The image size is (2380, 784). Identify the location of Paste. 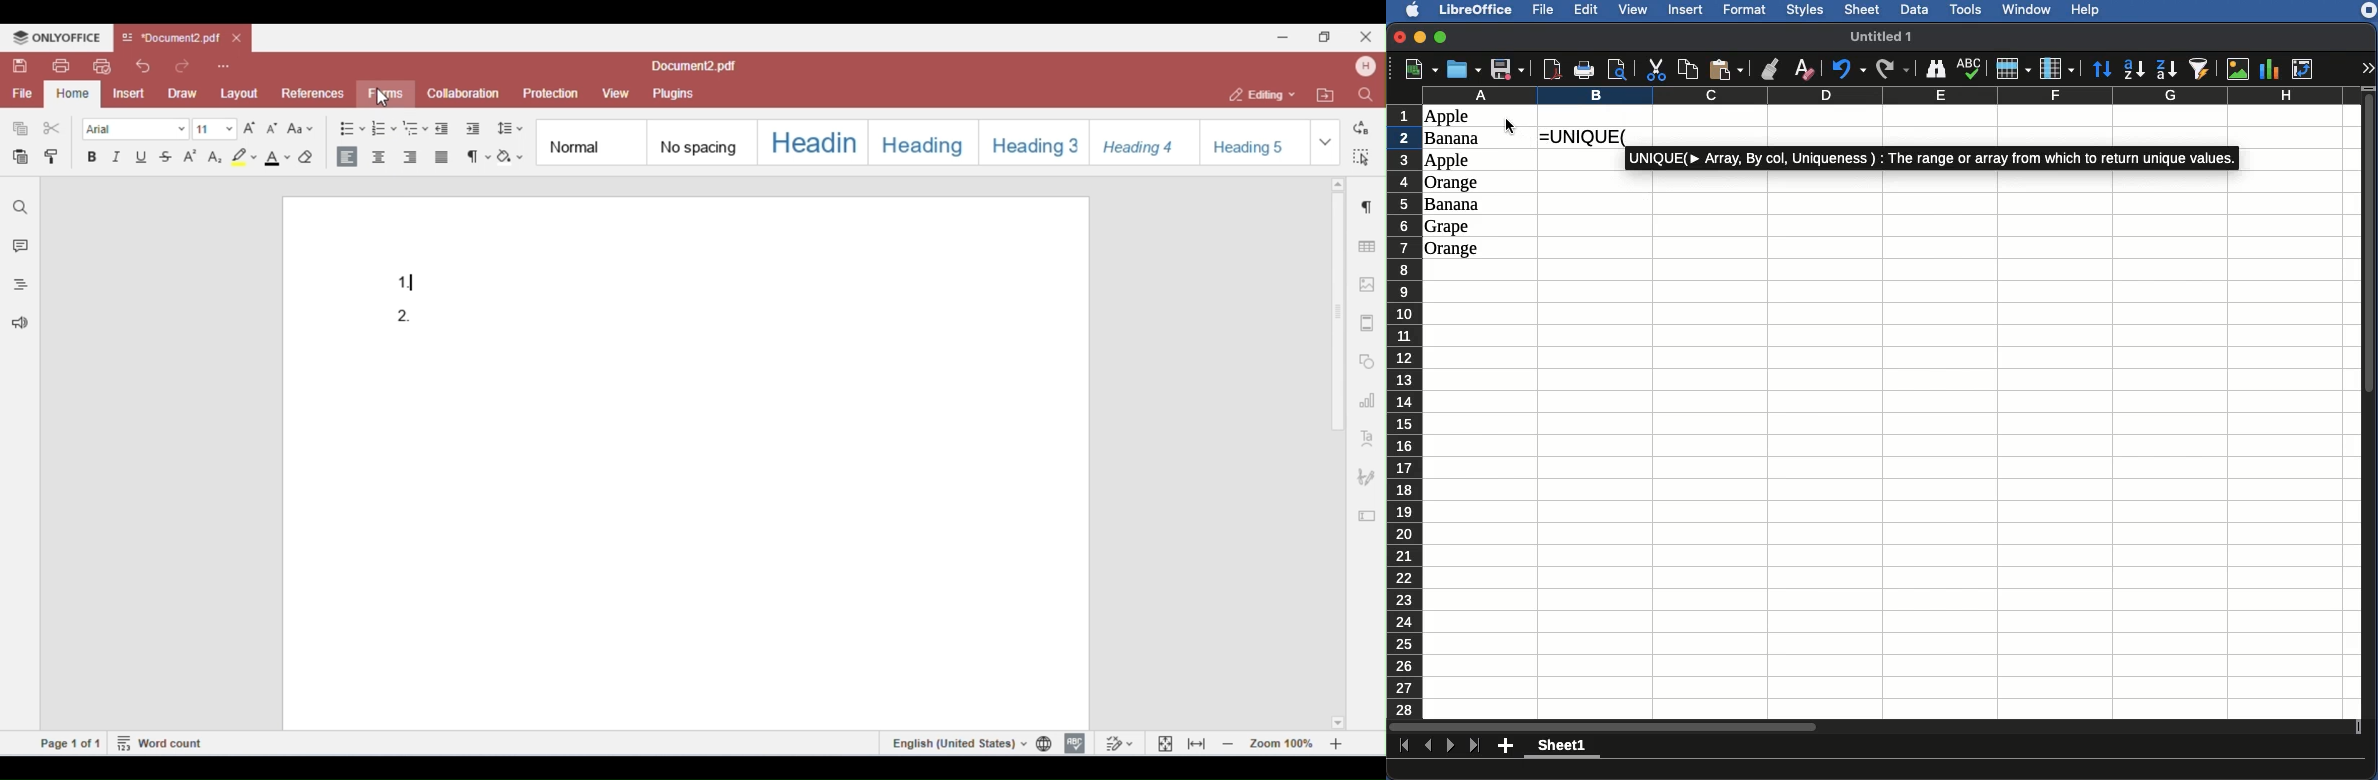
(1728, 69).